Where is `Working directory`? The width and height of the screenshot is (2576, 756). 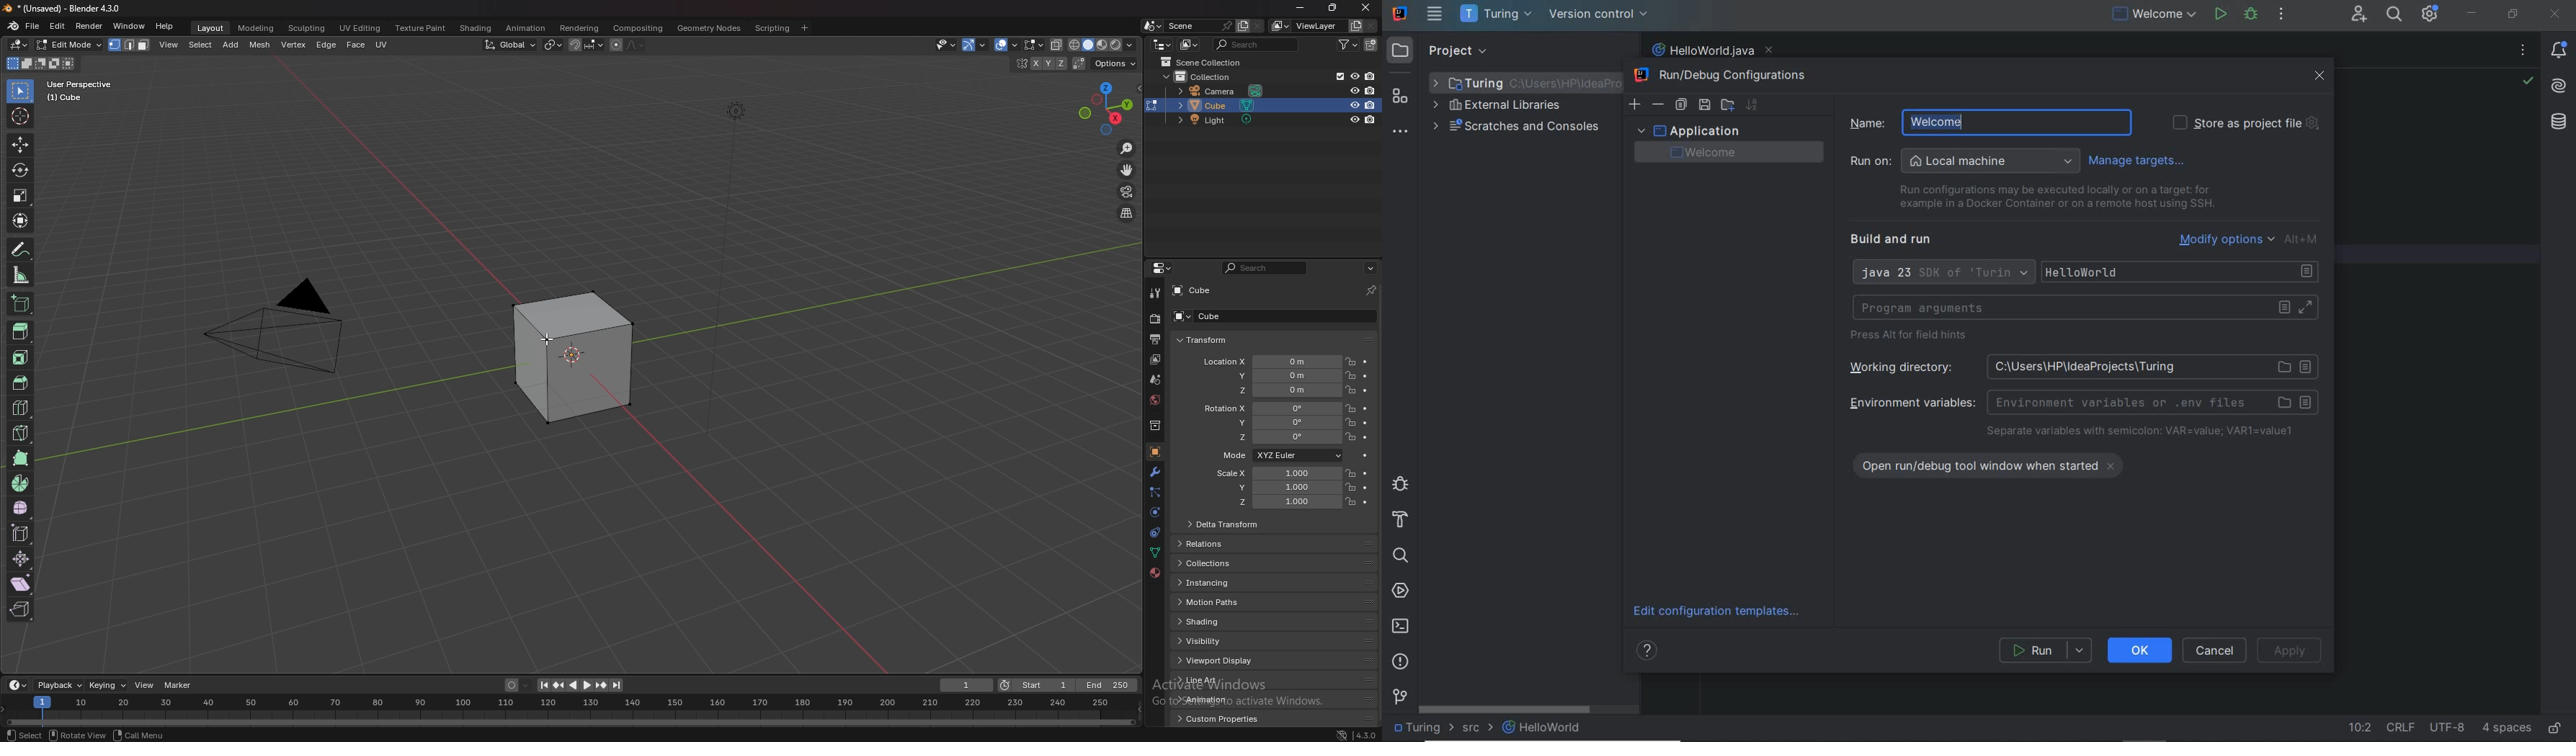
Working directory is located at coordinates (2079, 366).